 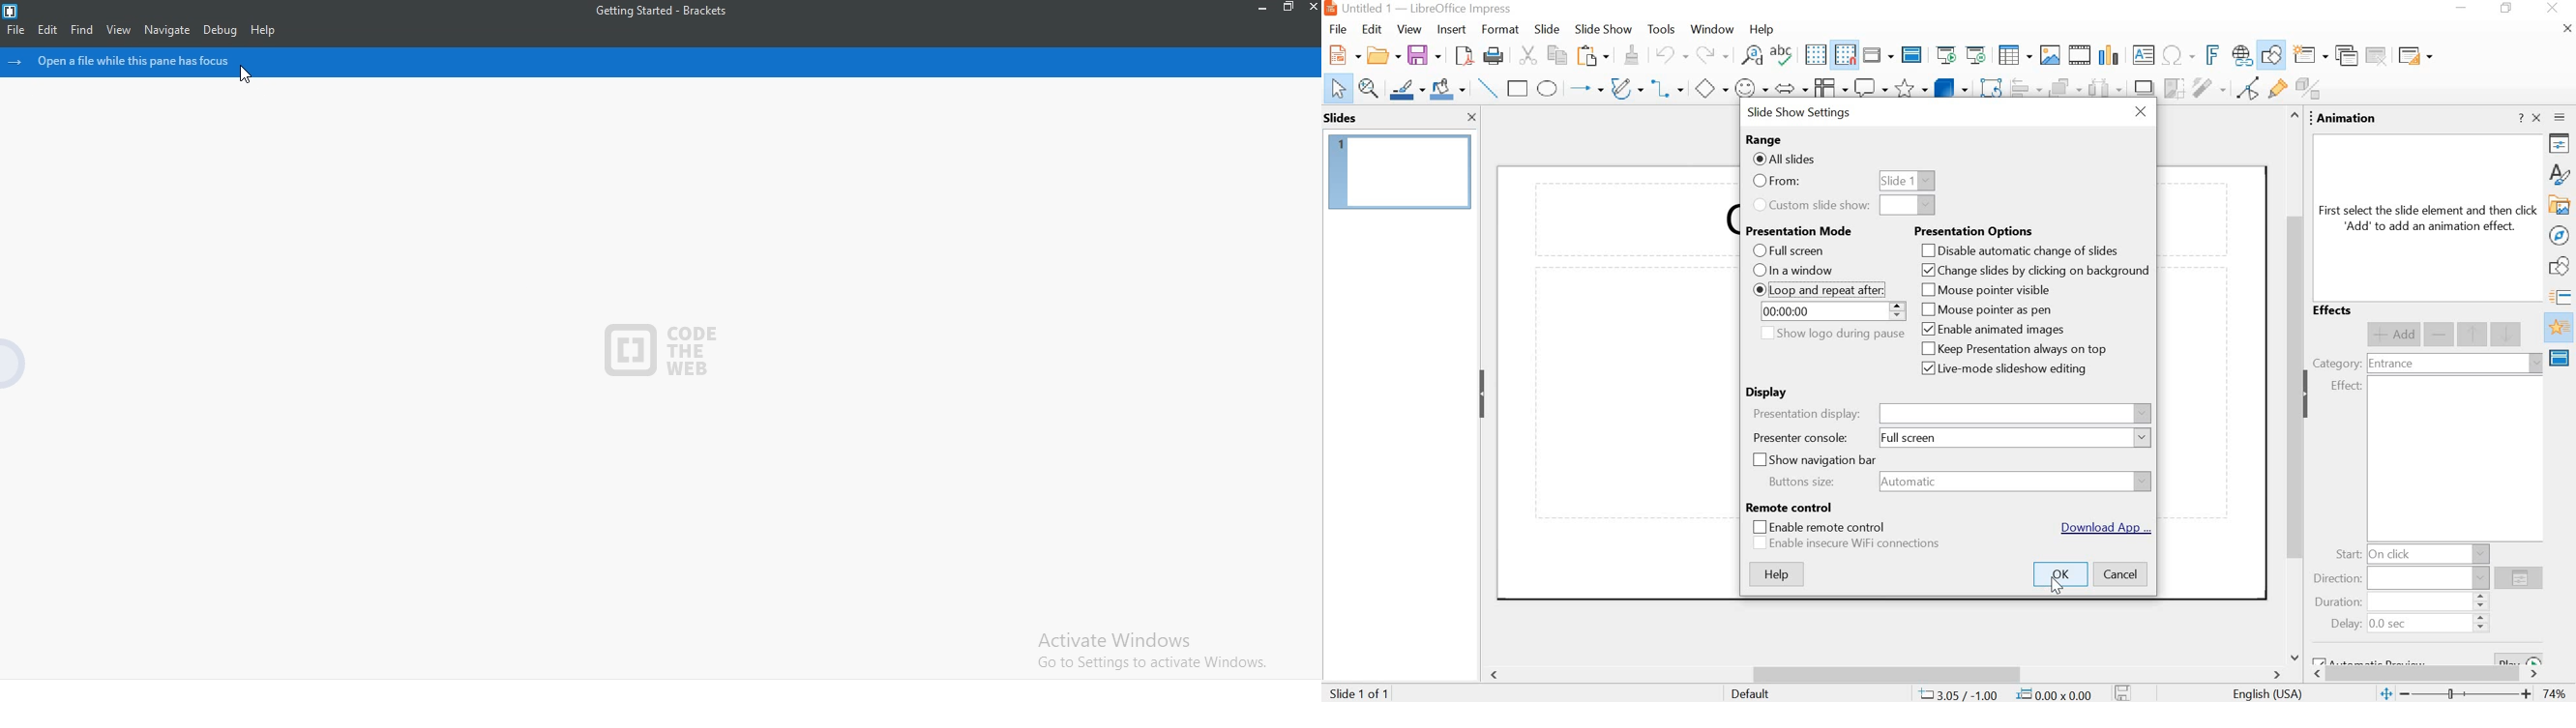 What do you see at coordinates (1585, 89) in the screenshot?
I see `lines and arrows` at bounding box center [1585, 89].